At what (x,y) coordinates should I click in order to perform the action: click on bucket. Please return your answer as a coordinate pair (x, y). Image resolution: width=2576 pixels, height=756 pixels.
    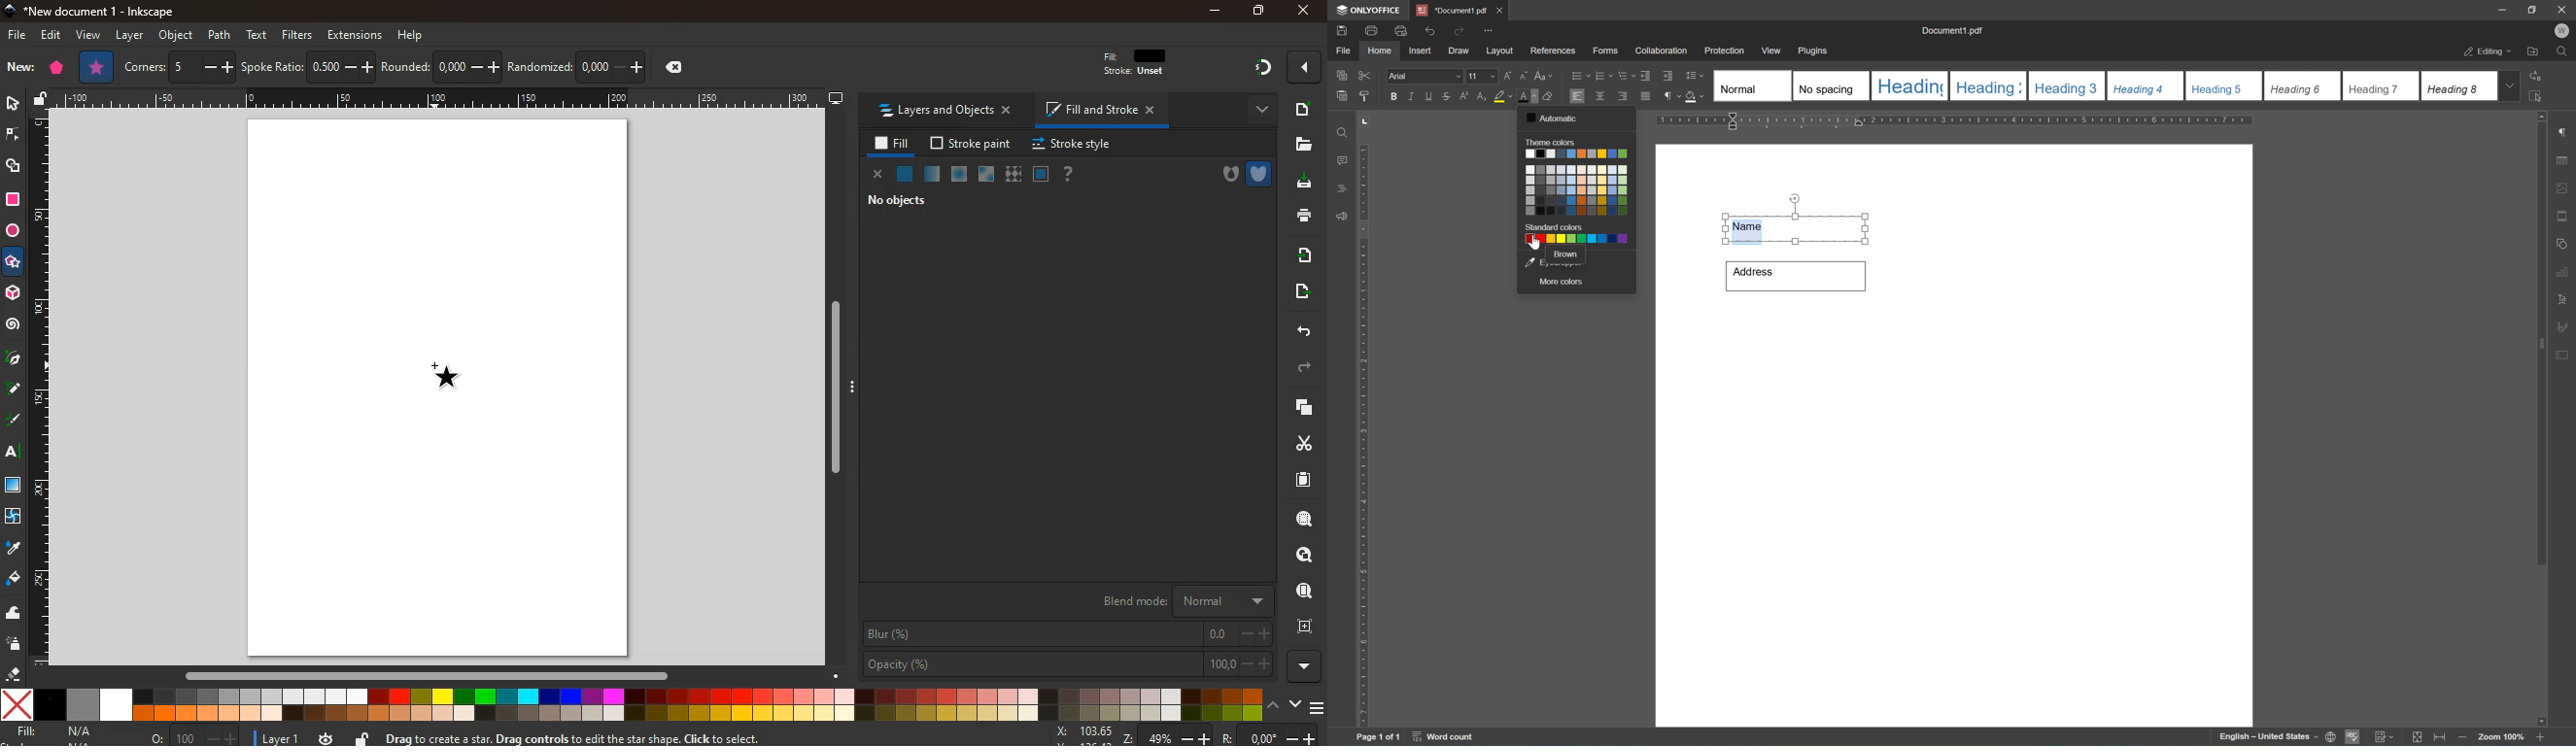
    Looking at the image, I should click on (13, 579).